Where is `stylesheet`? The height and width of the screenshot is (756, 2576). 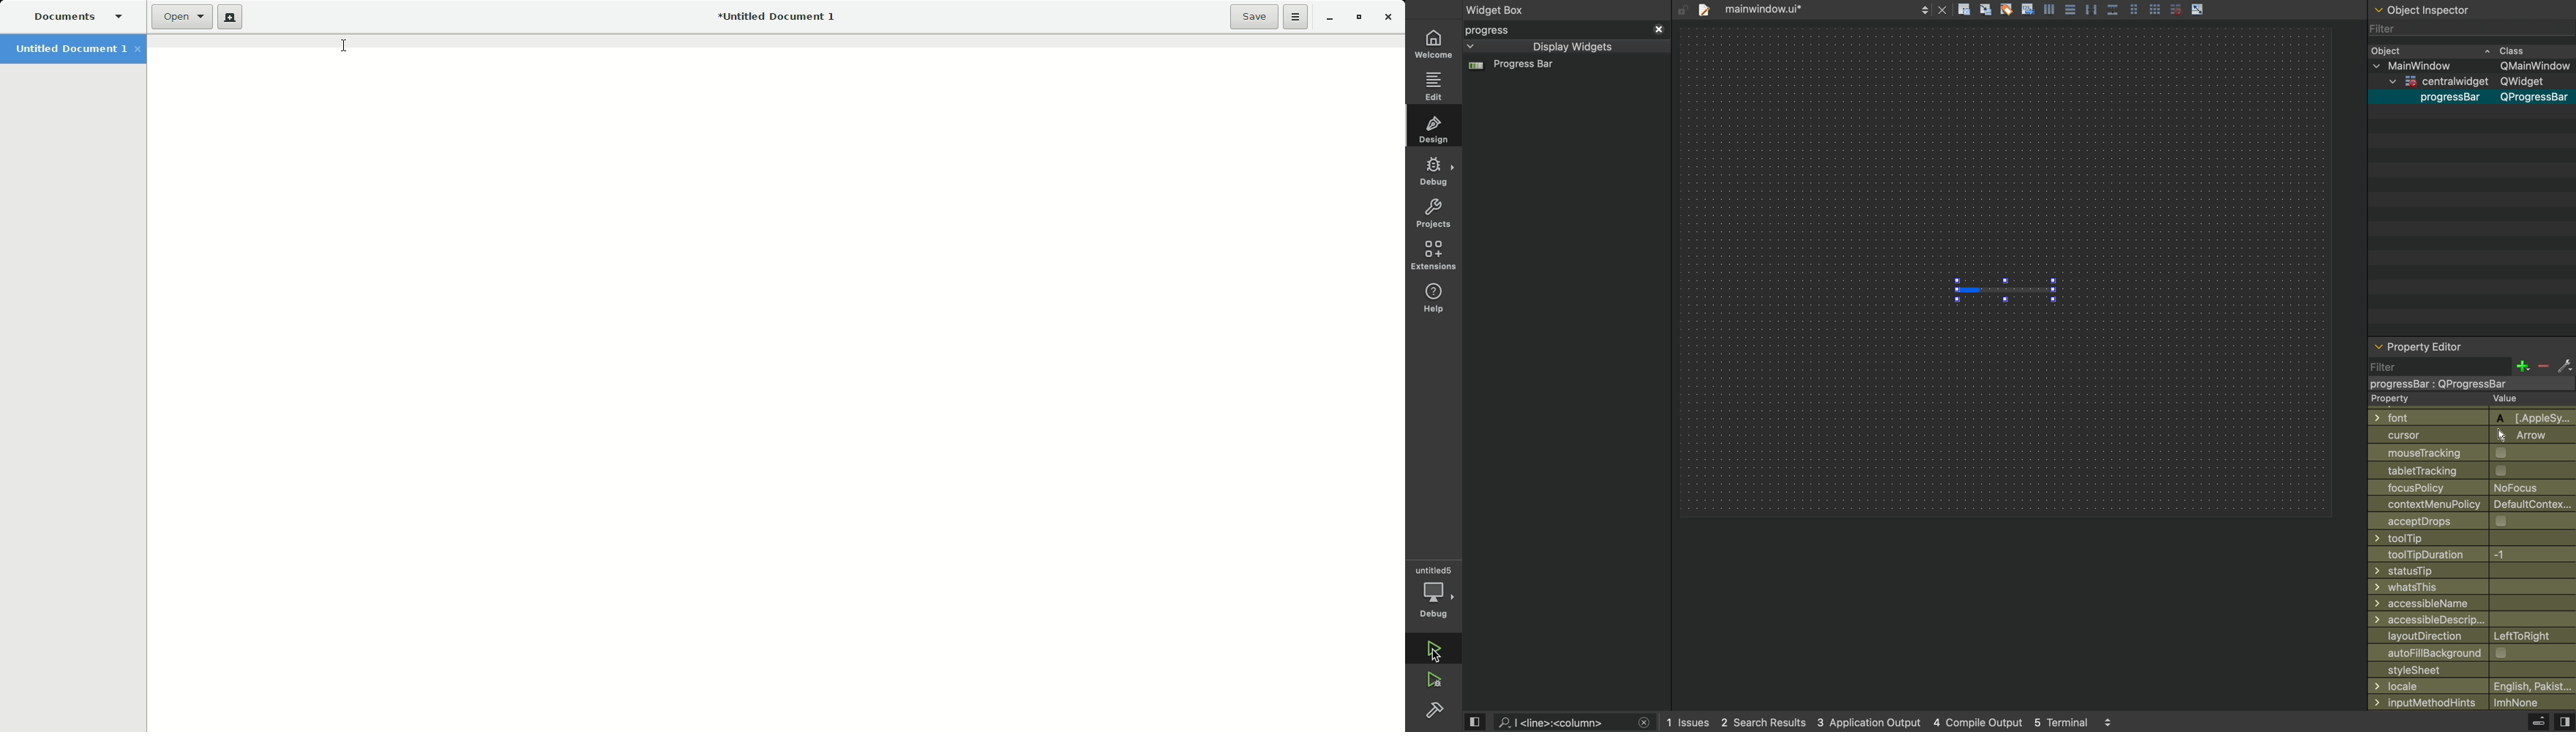 stylesheet is located at coordinates (2472, 669).